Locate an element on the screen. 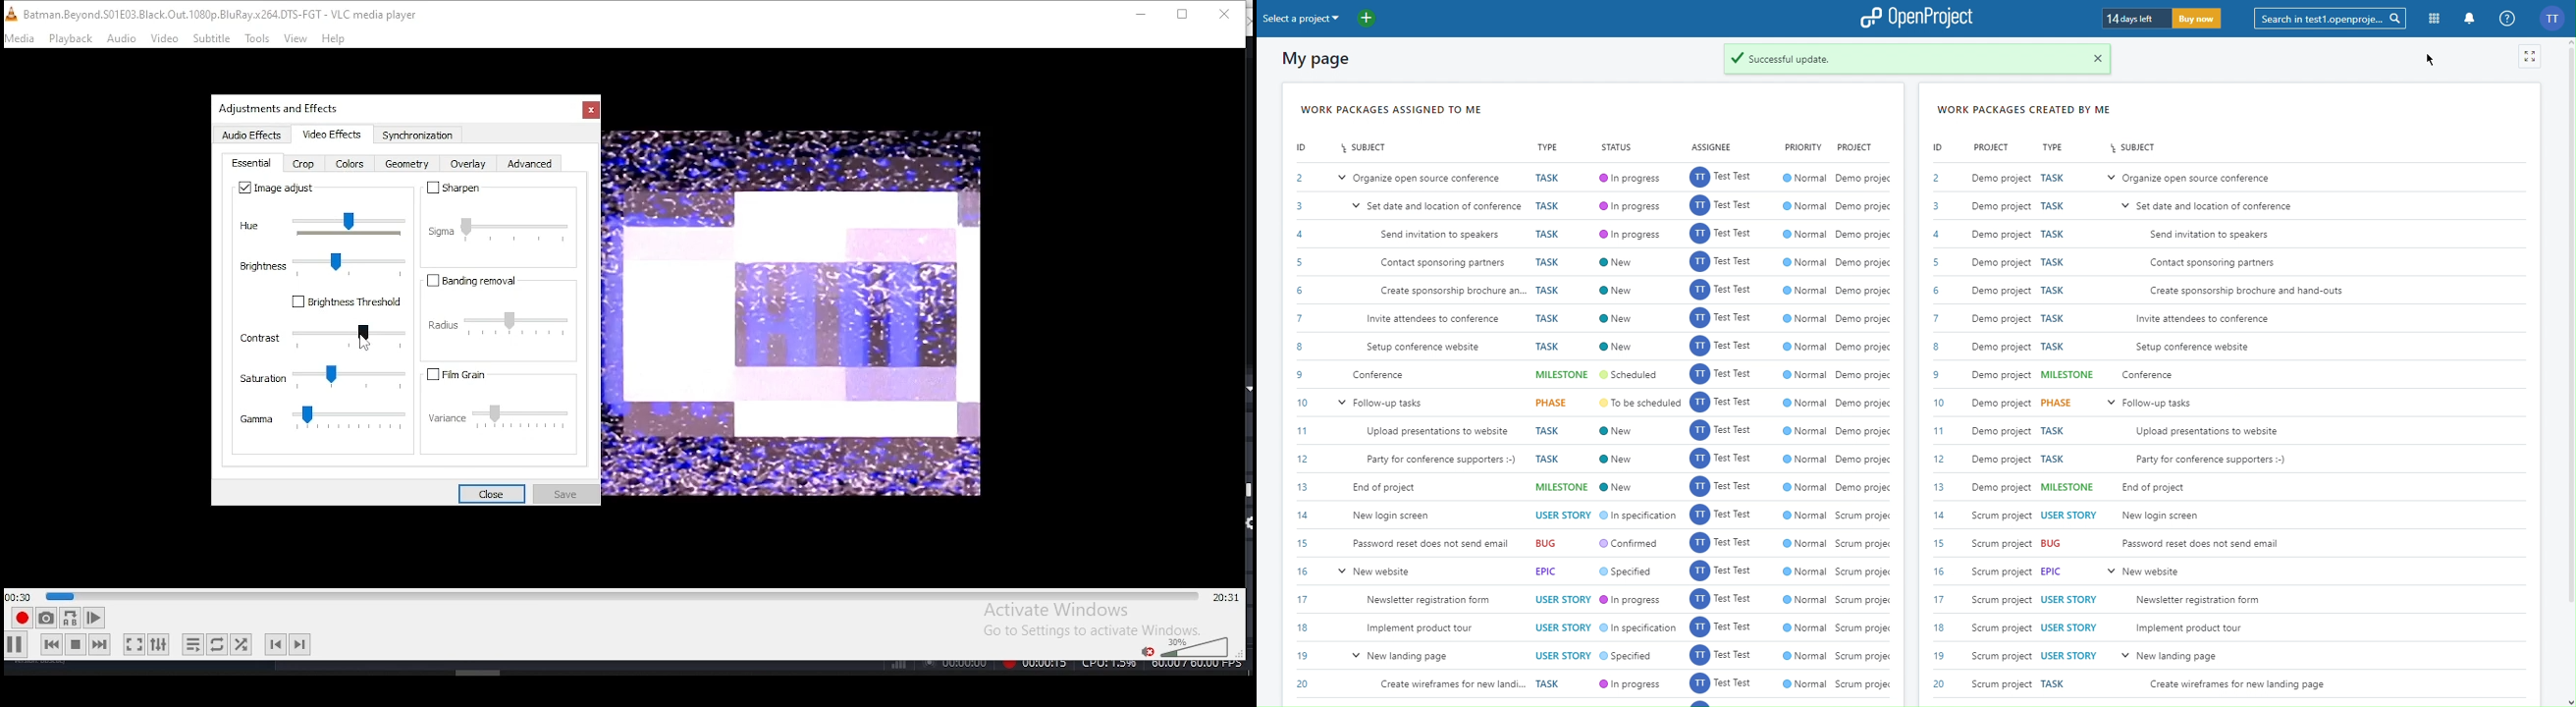 Image resolution: width=2576 pixels, height=728 pixels. banding removal on/off is located at coordinates (478, 281).